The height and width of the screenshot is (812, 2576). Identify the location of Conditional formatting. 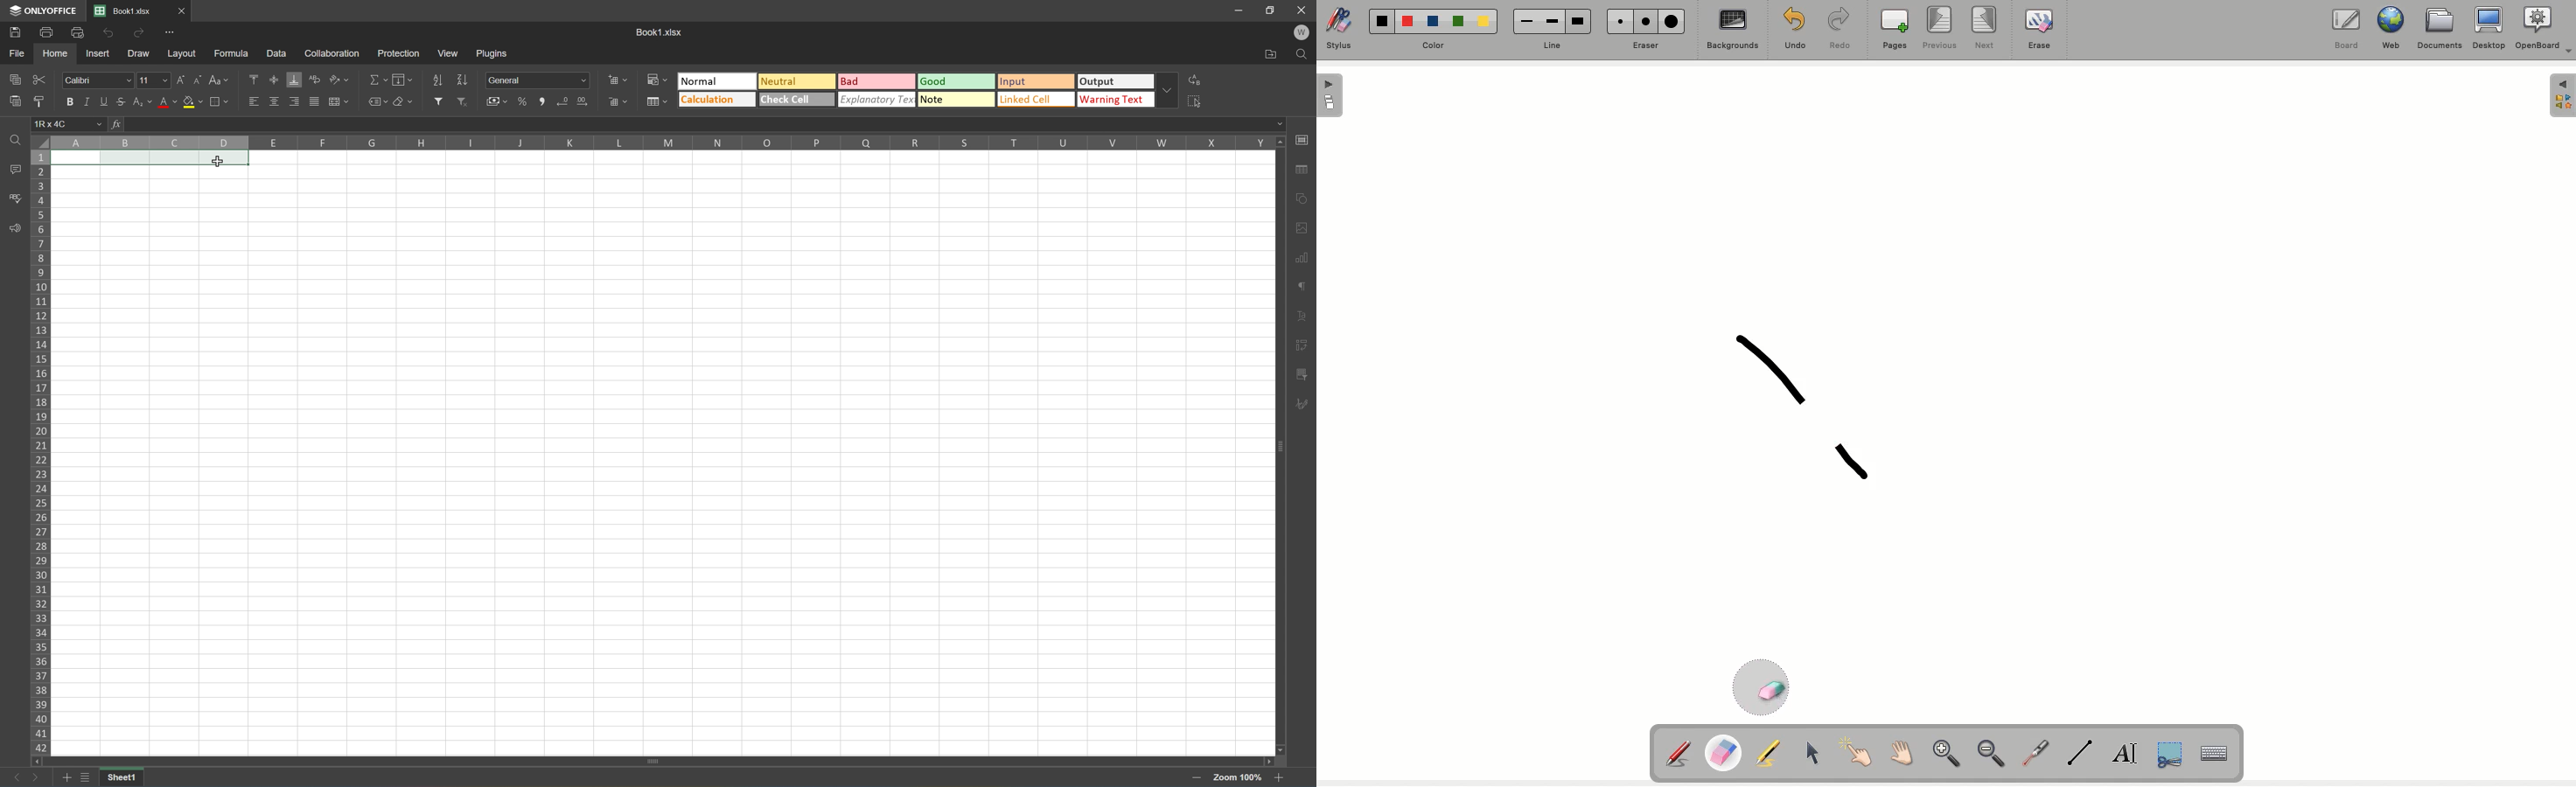
(658, 79).